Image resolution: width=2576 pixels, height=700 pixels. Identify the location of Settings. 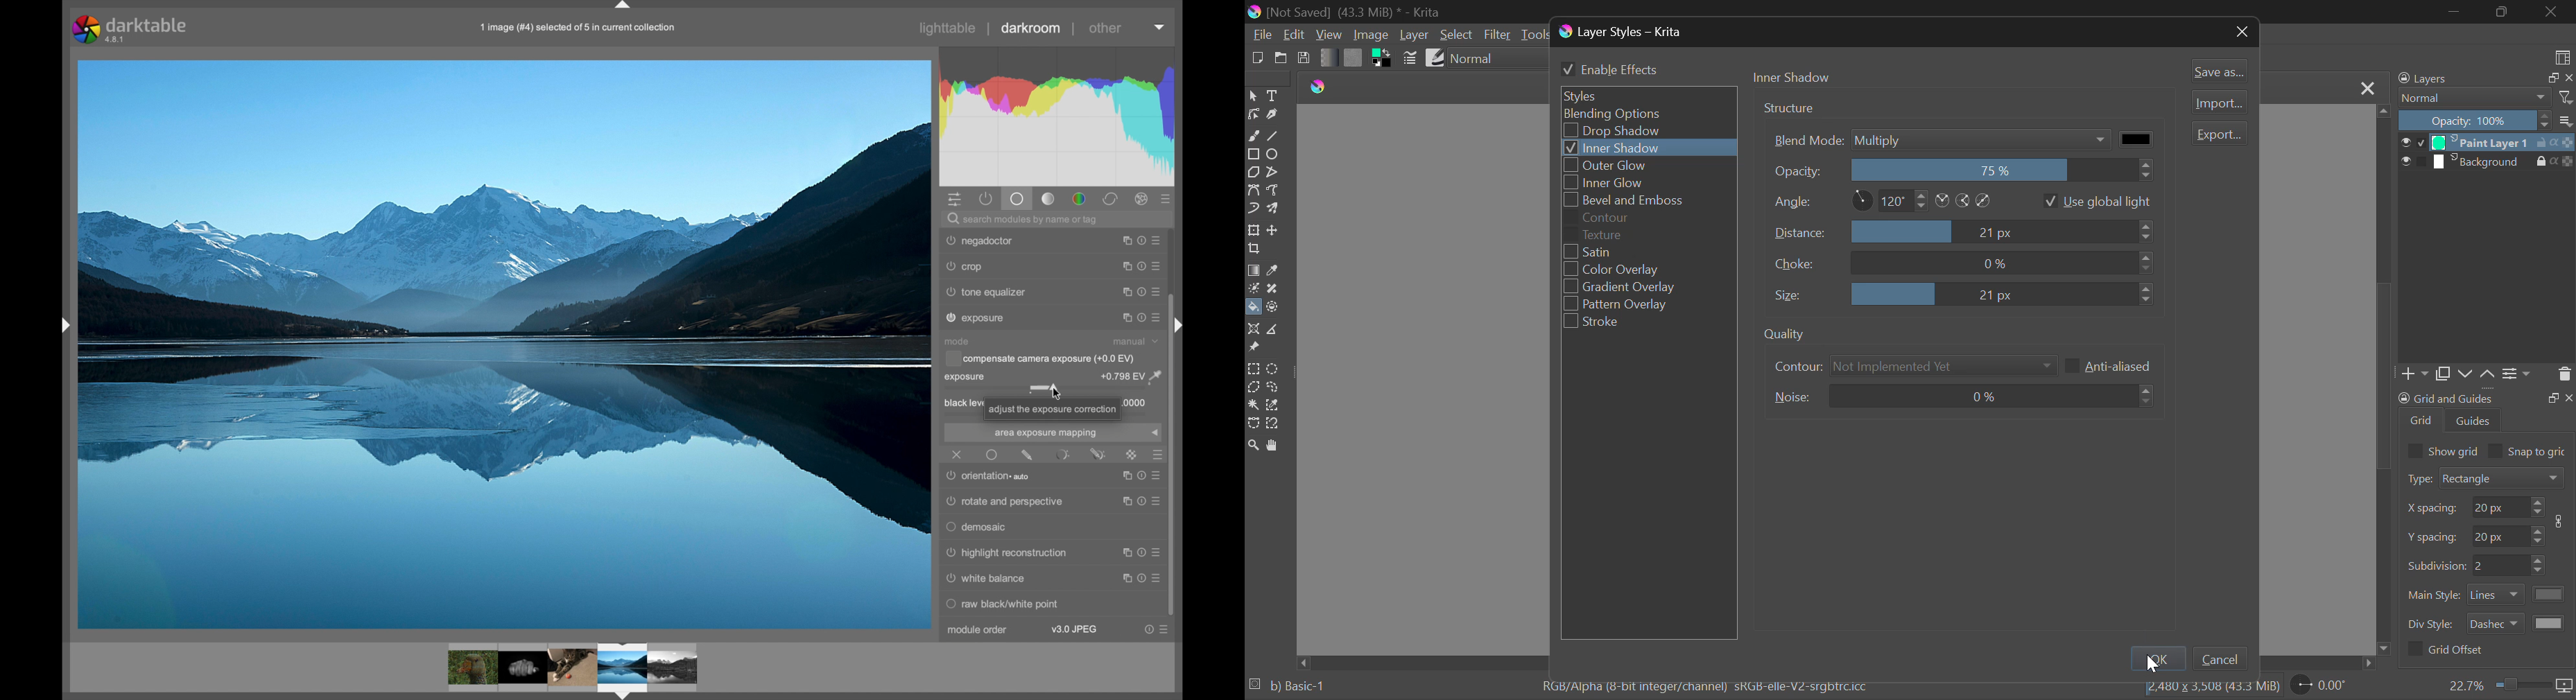
(2519, 378).